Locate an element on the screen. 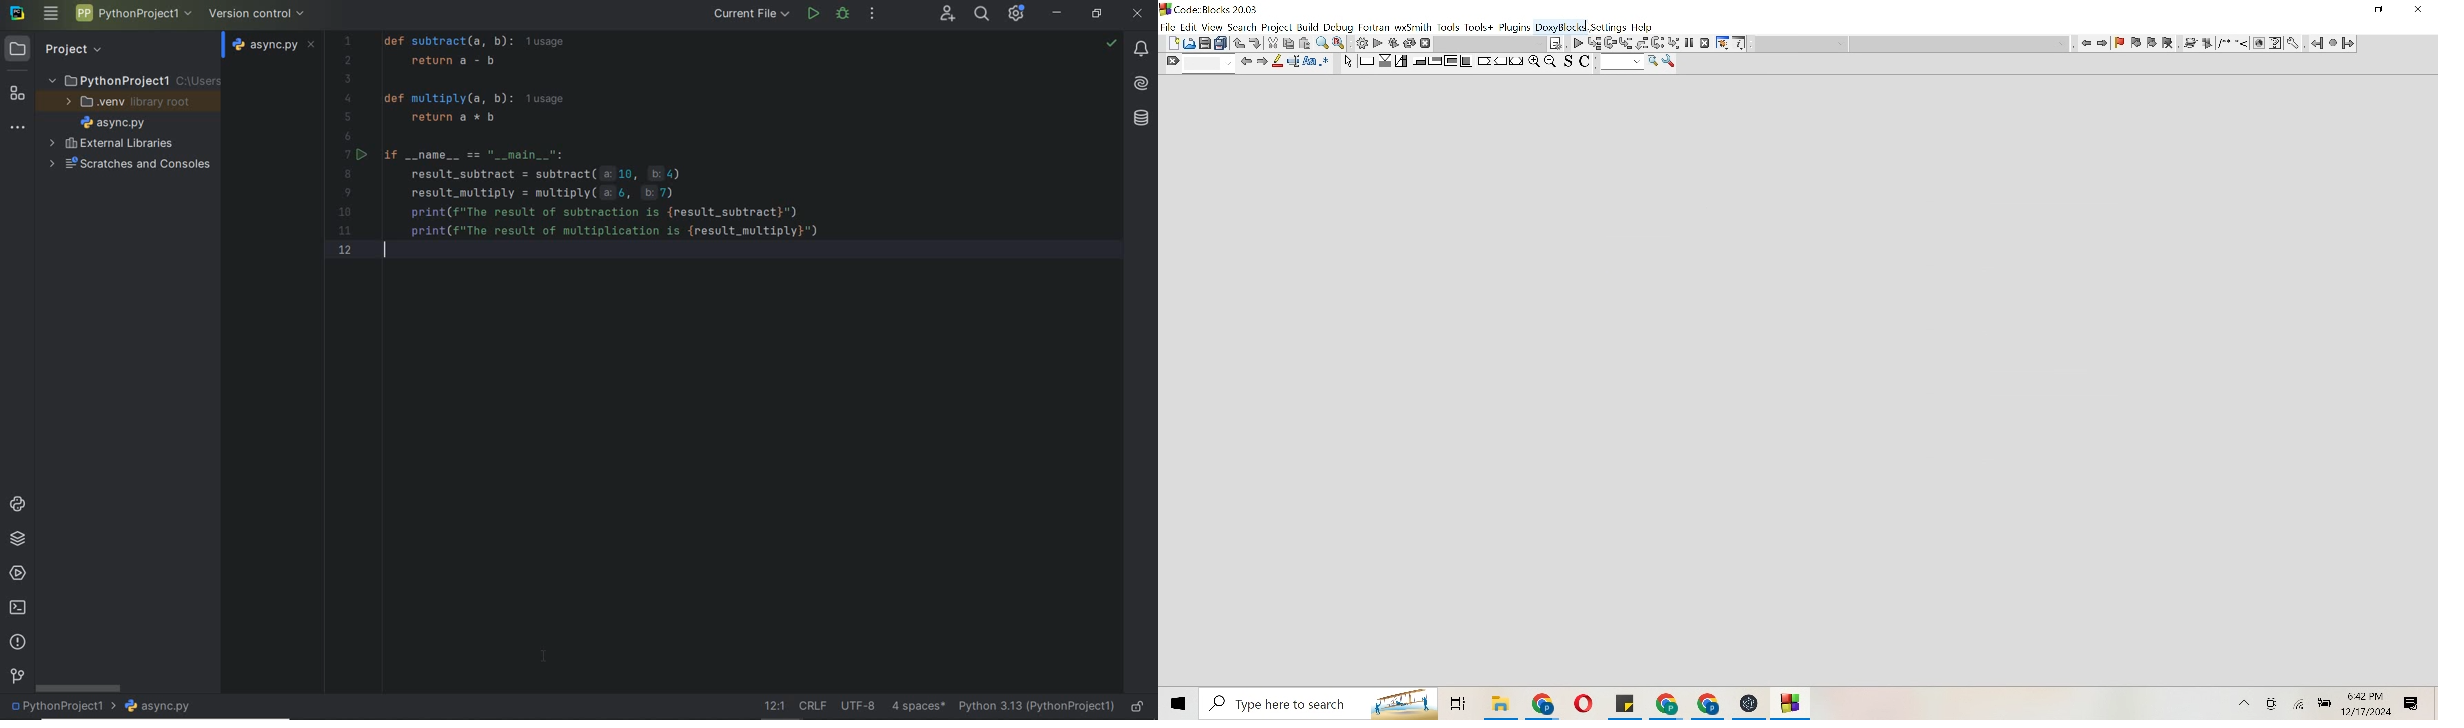  Note is located at coordinates (1556, 43).